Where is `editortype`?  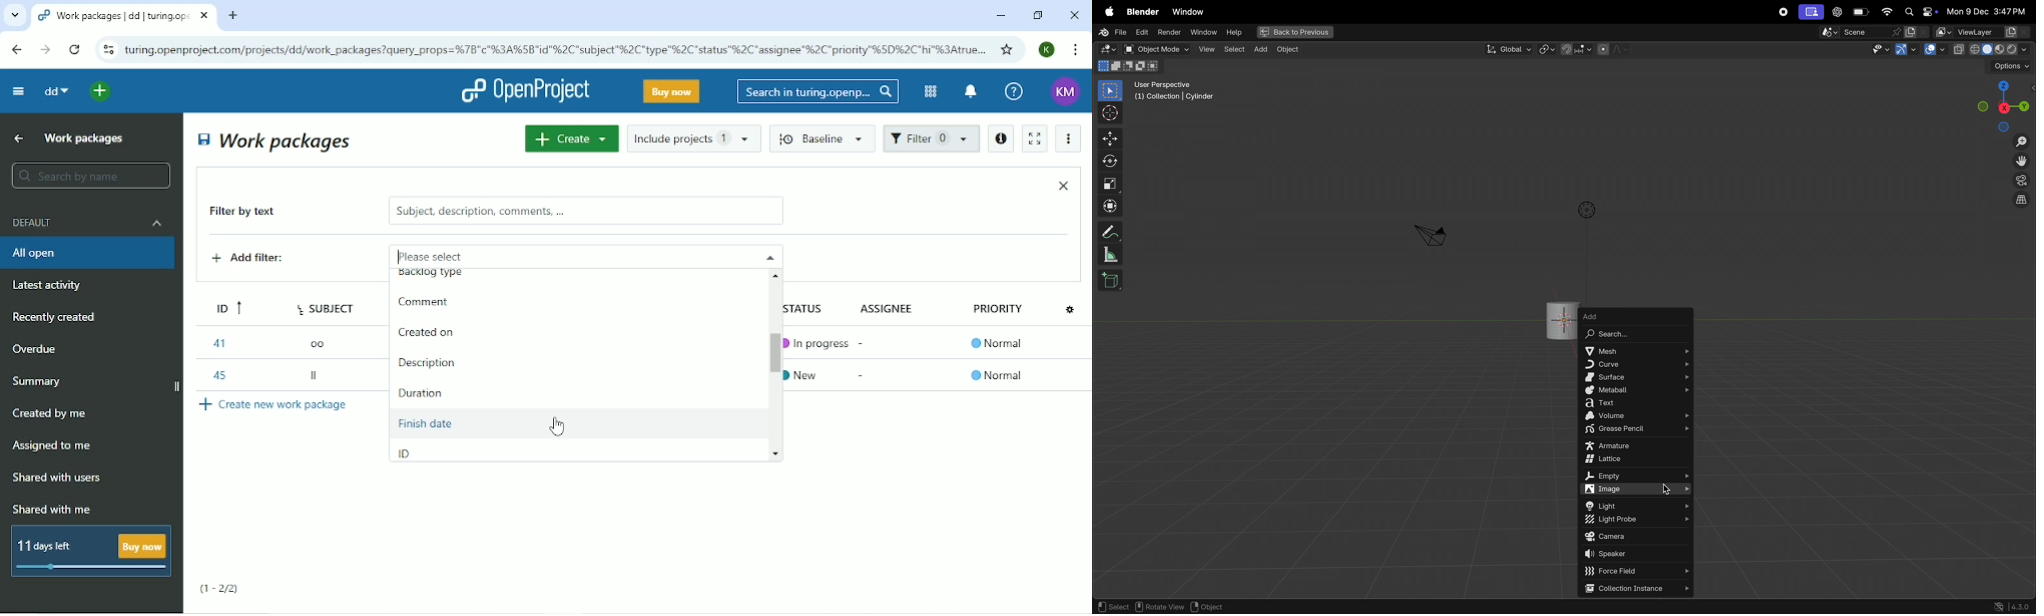
editortype is located at coordinates (1110, 49).